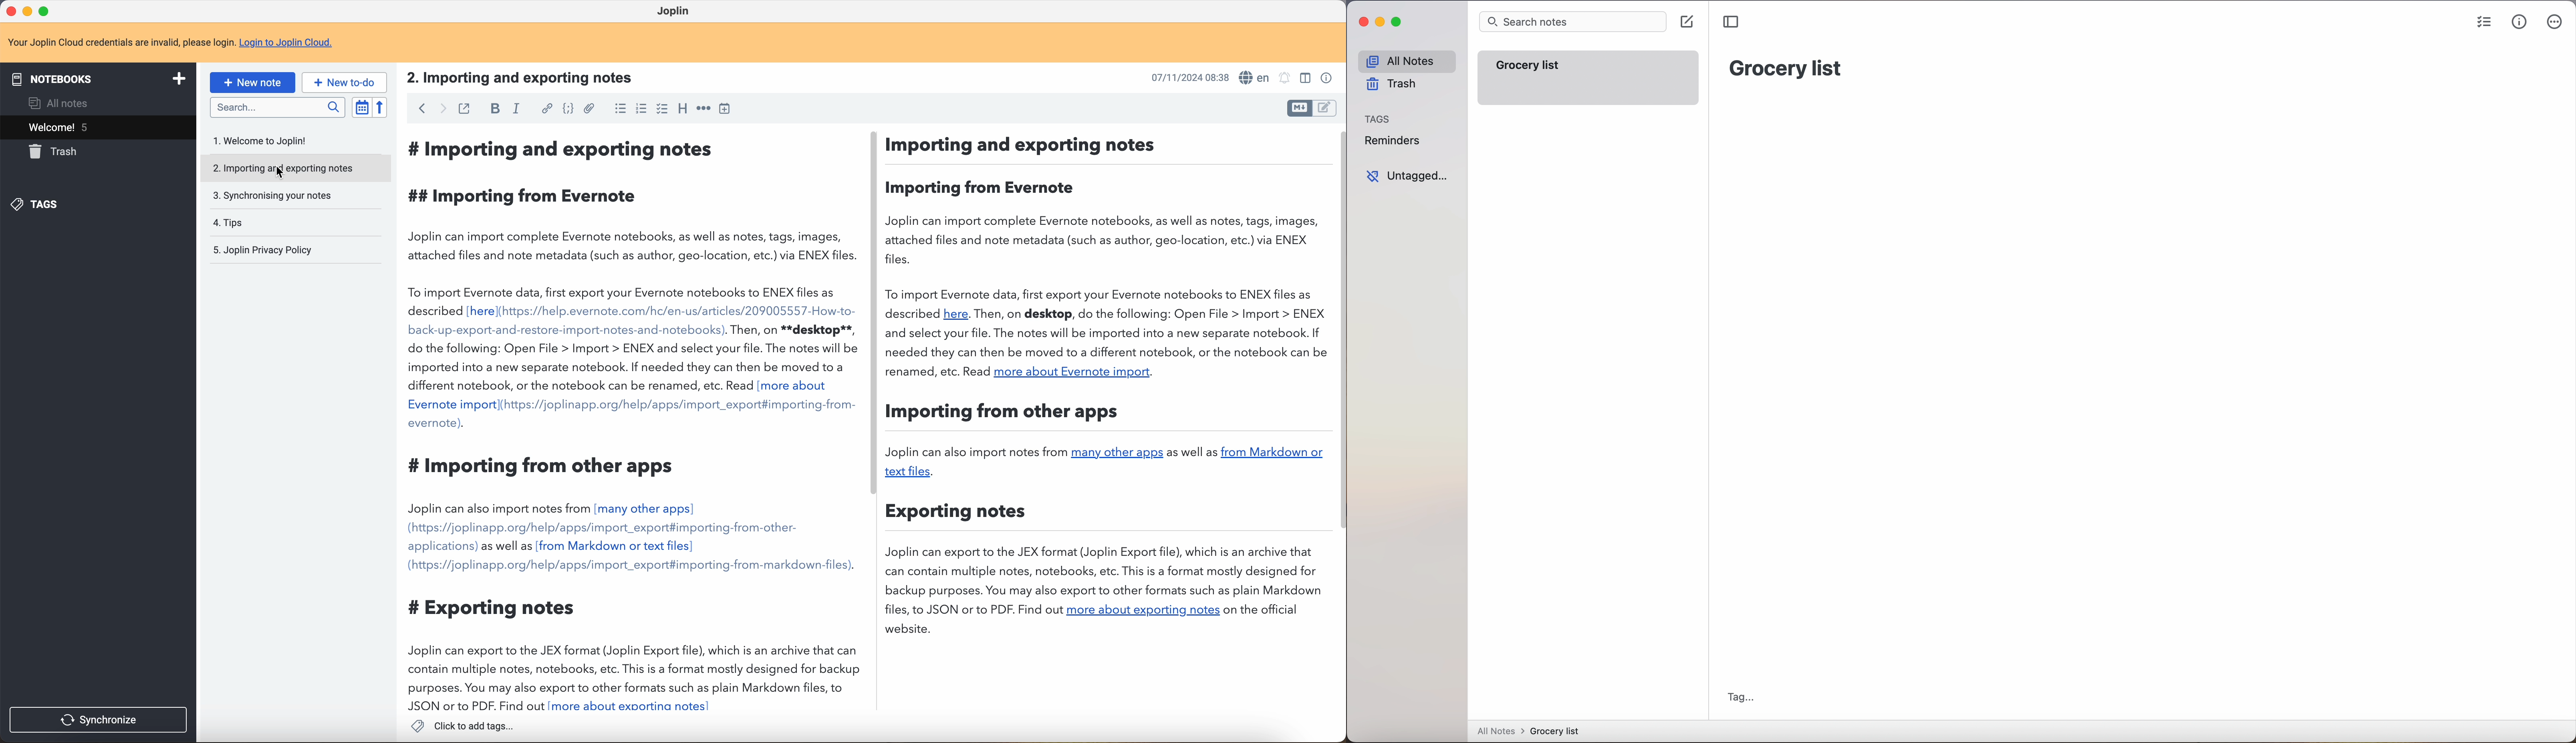 The image size is (2576, 756). Describe the element at coordinates (1733, 22) in the screenshot. I see `toggle sidebar` at that location.